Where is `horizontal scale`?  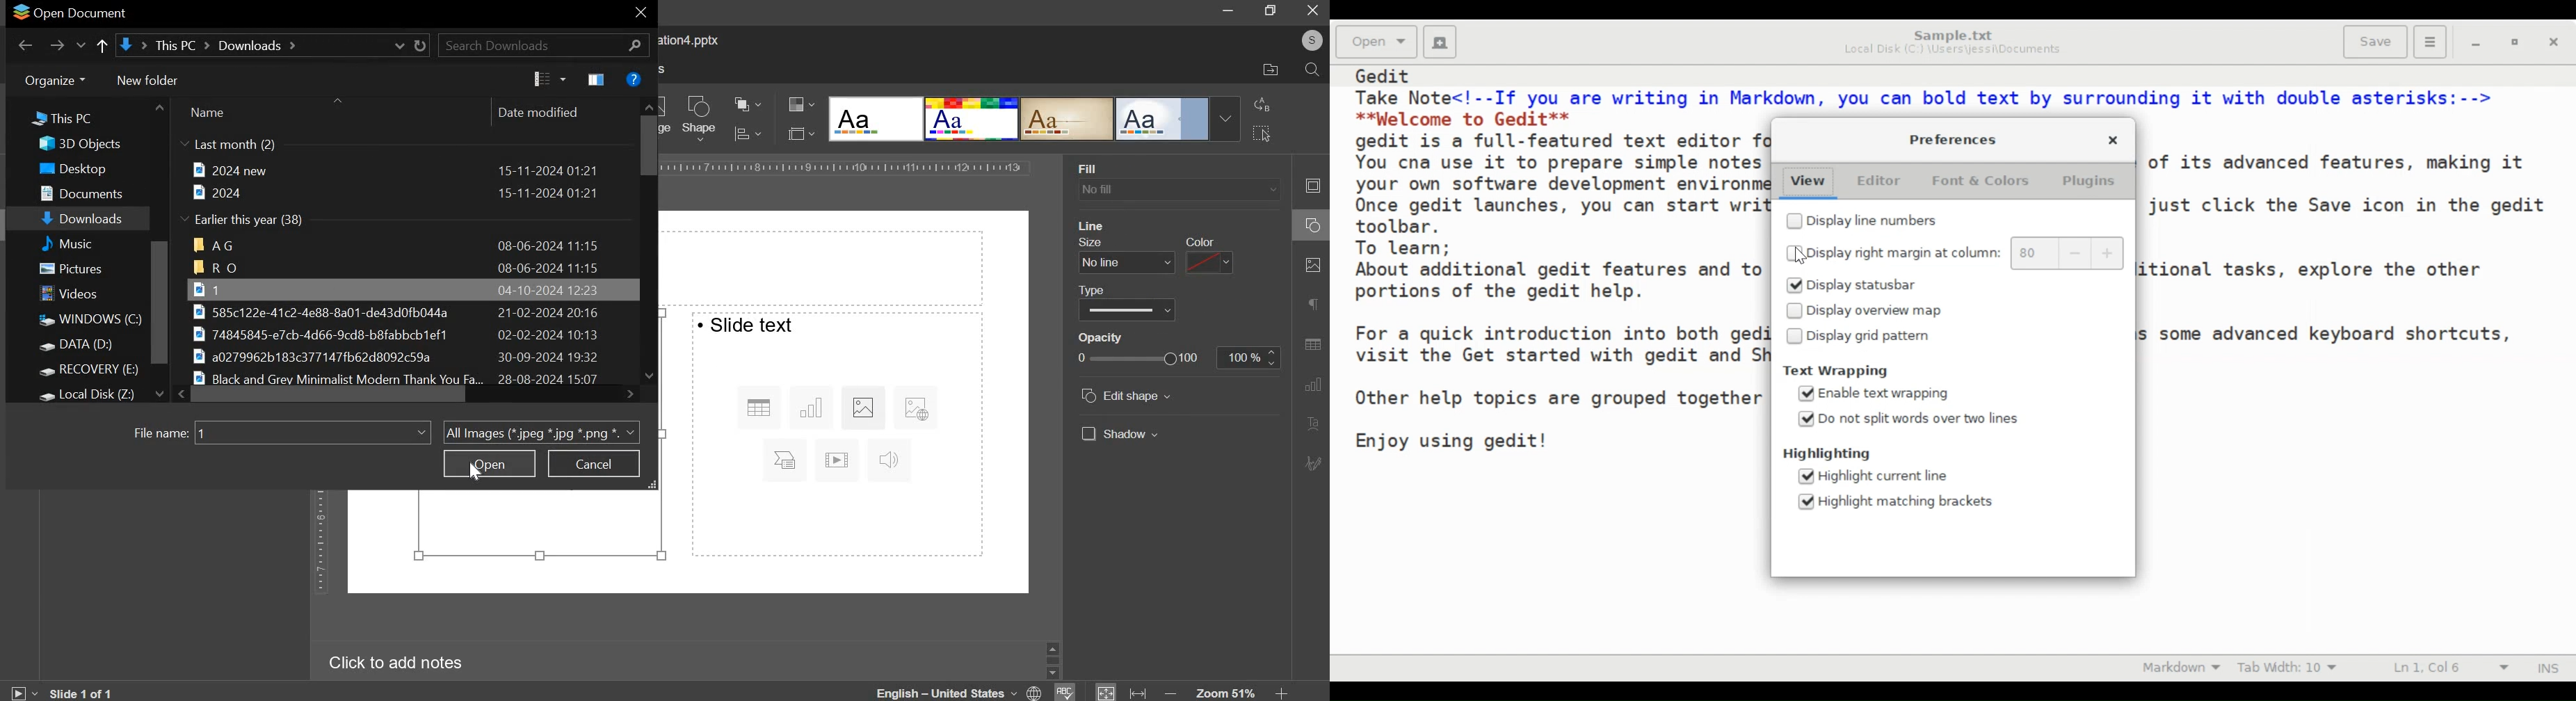
horizontal scale is located at coordinates (848, 168).